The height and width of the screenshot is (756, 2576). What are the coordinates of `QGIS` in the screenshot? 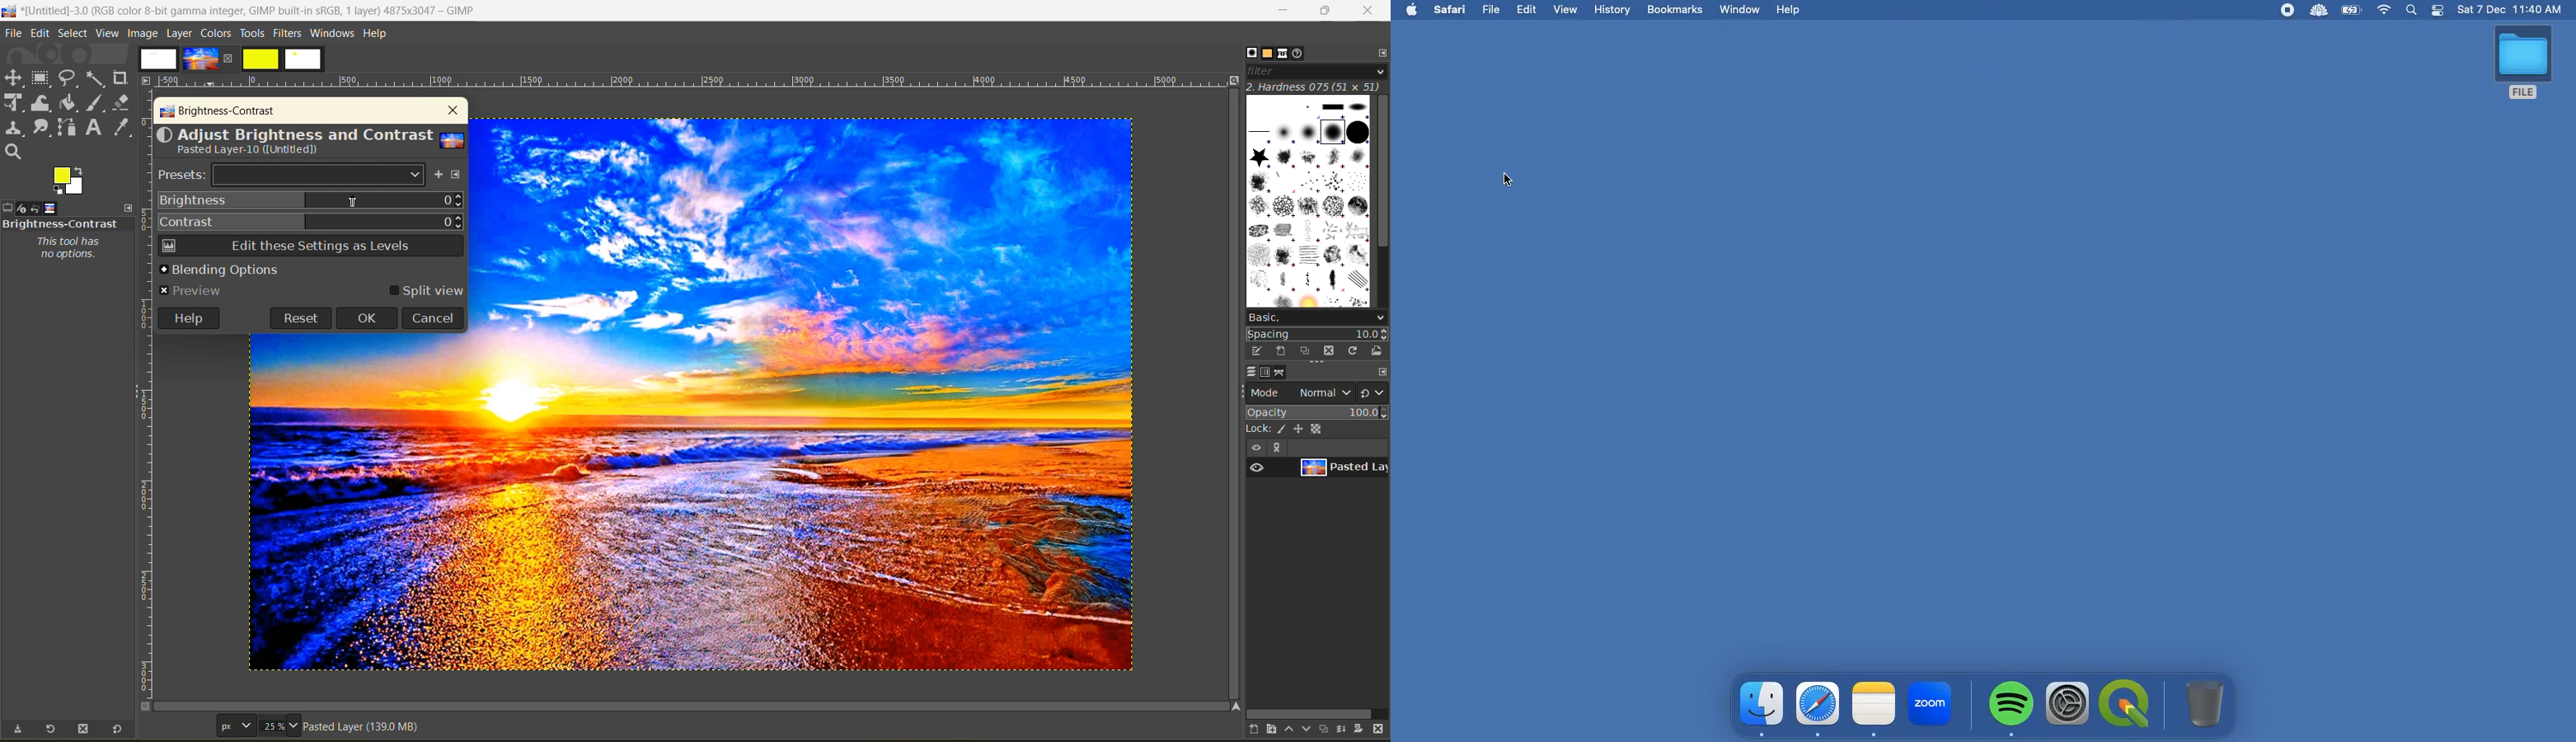 It's located at (2127, 702).